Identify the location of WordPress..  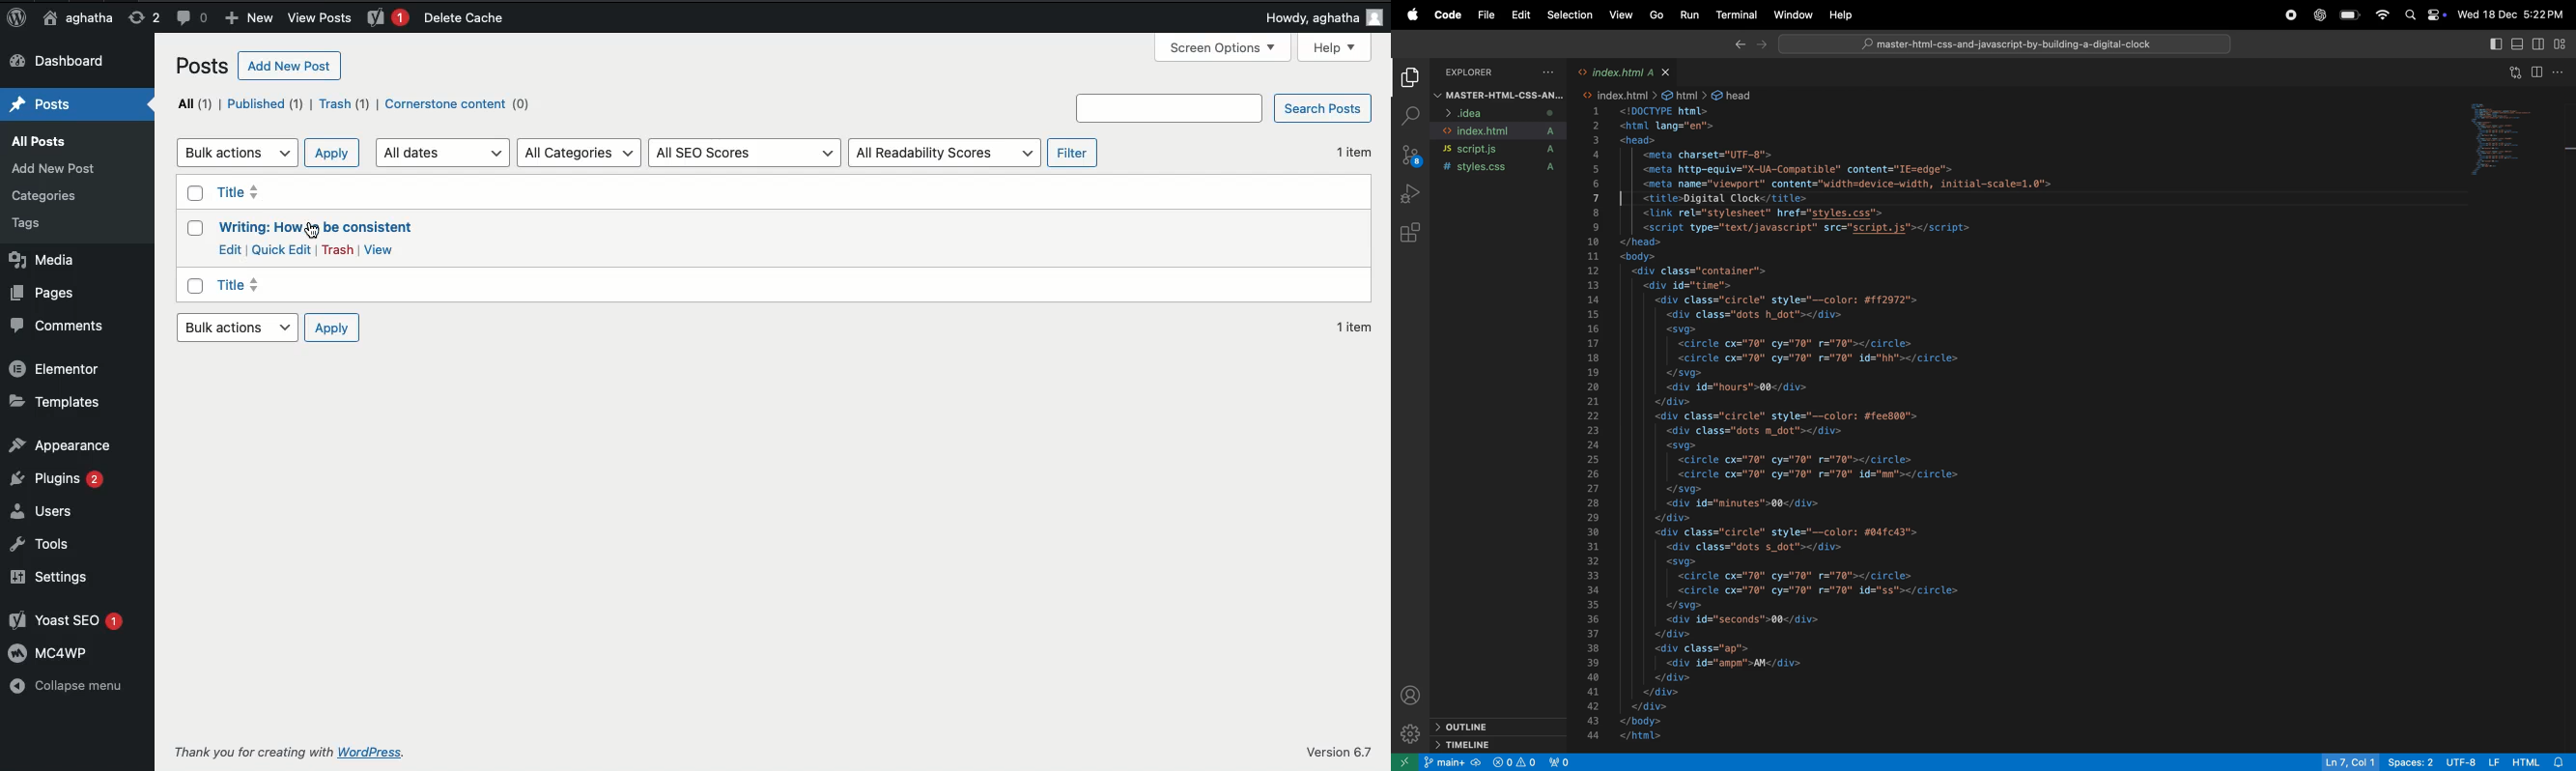
(382, 752).